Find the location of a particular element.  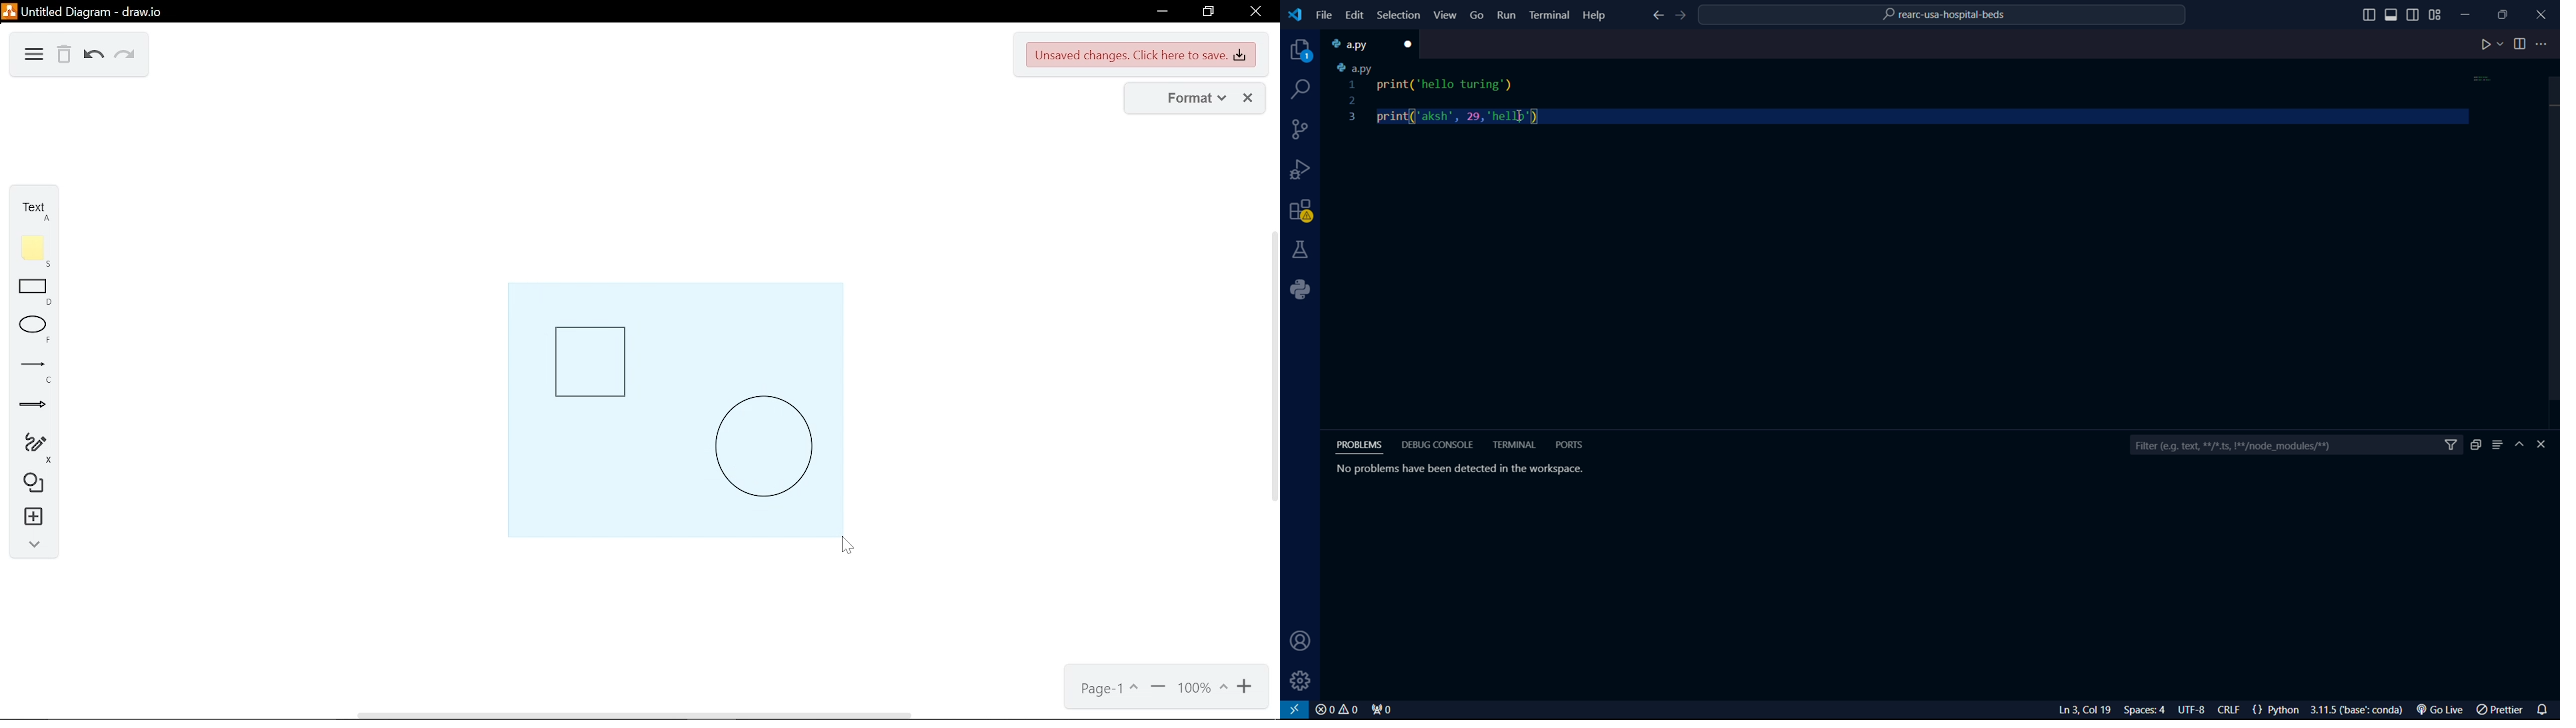

restore down is located at coordinates (1210, 12).